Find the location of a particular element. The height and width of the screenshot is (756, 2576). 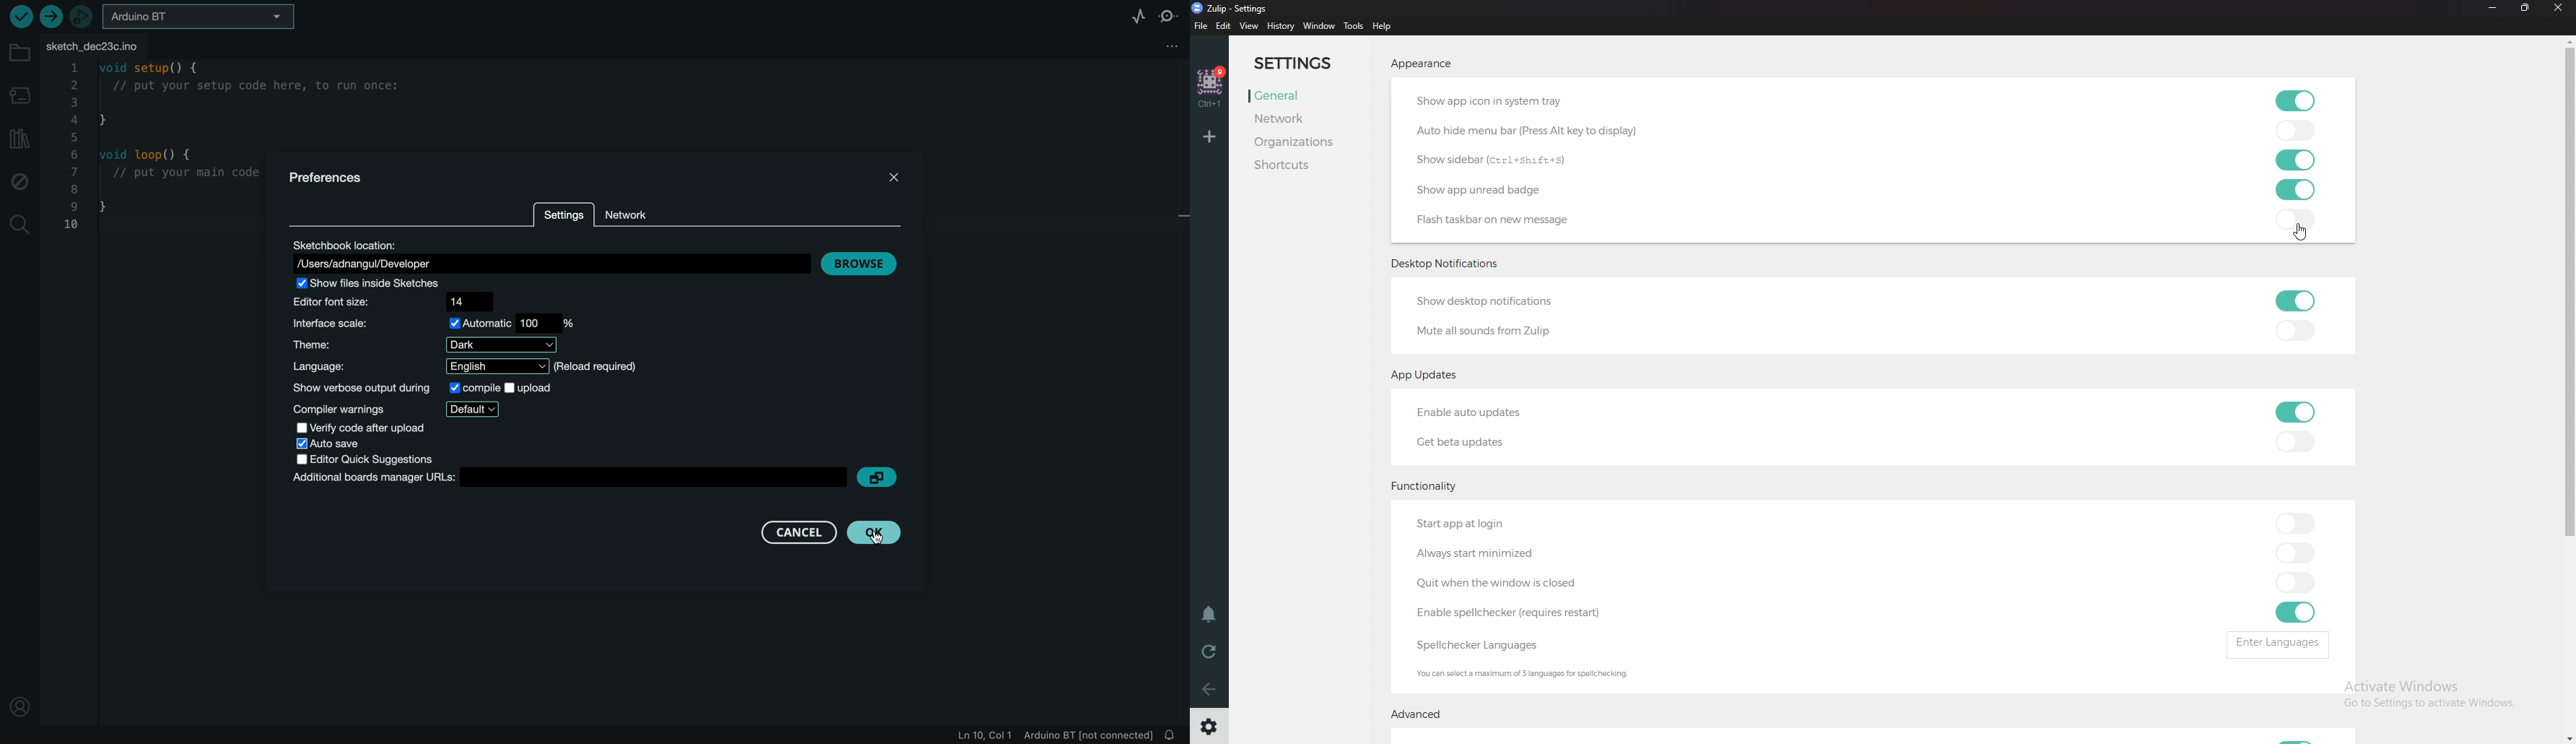

edit is located at coordinates (1224, 26).